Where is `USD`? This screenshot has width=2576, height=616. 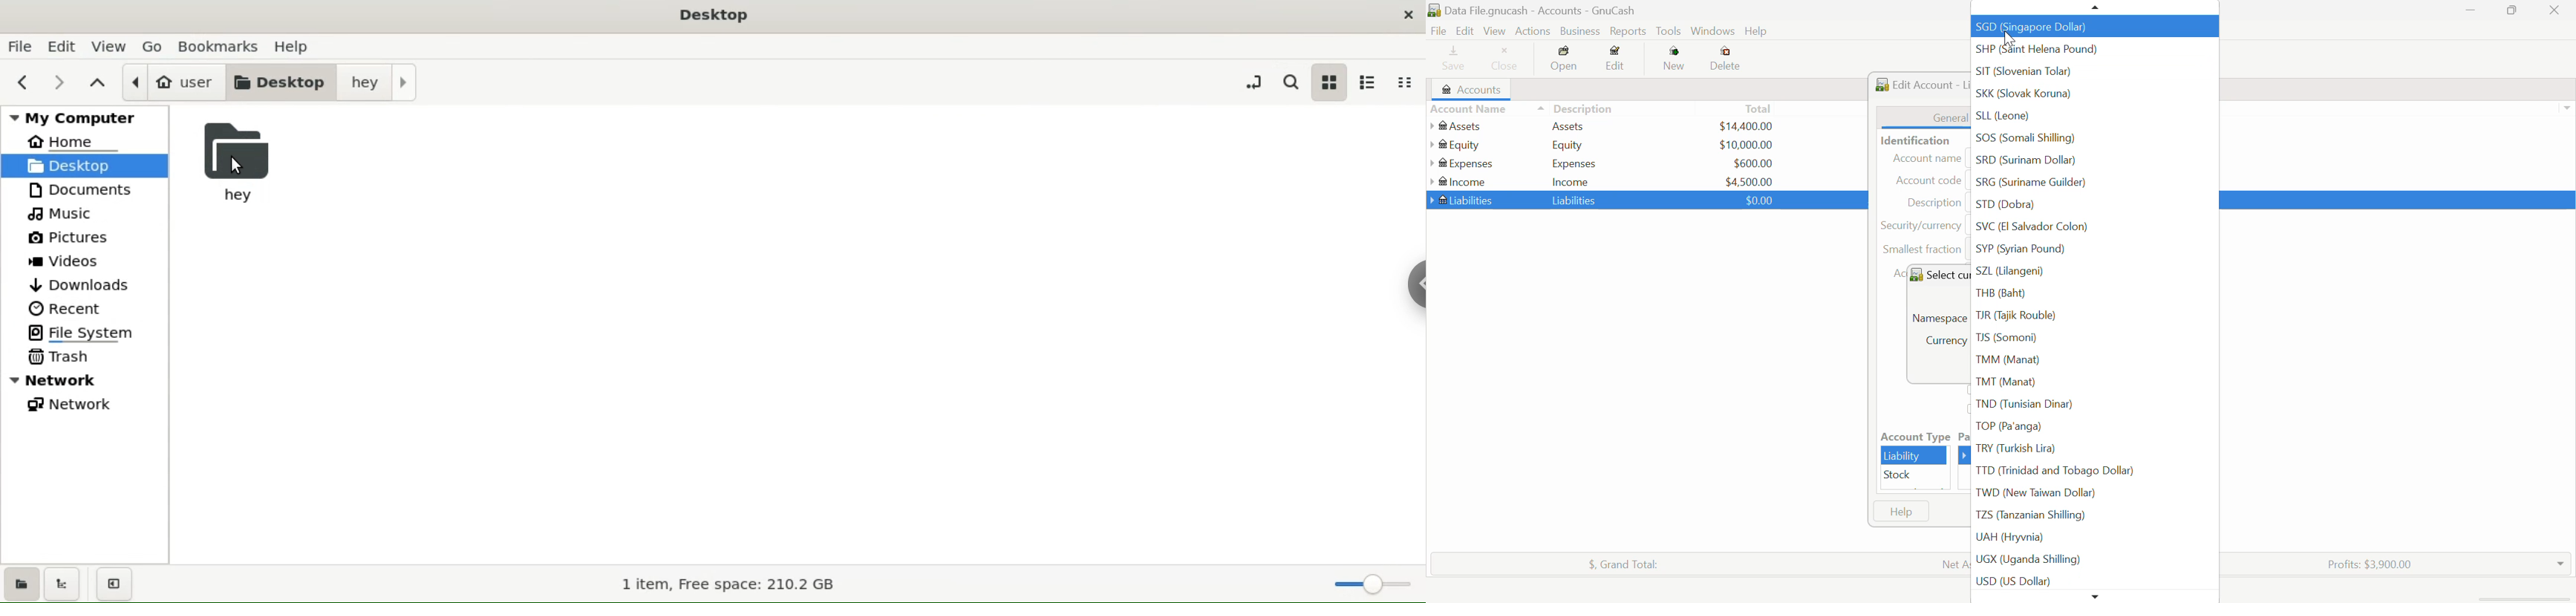 USD is located at coordinates (1756, 200).